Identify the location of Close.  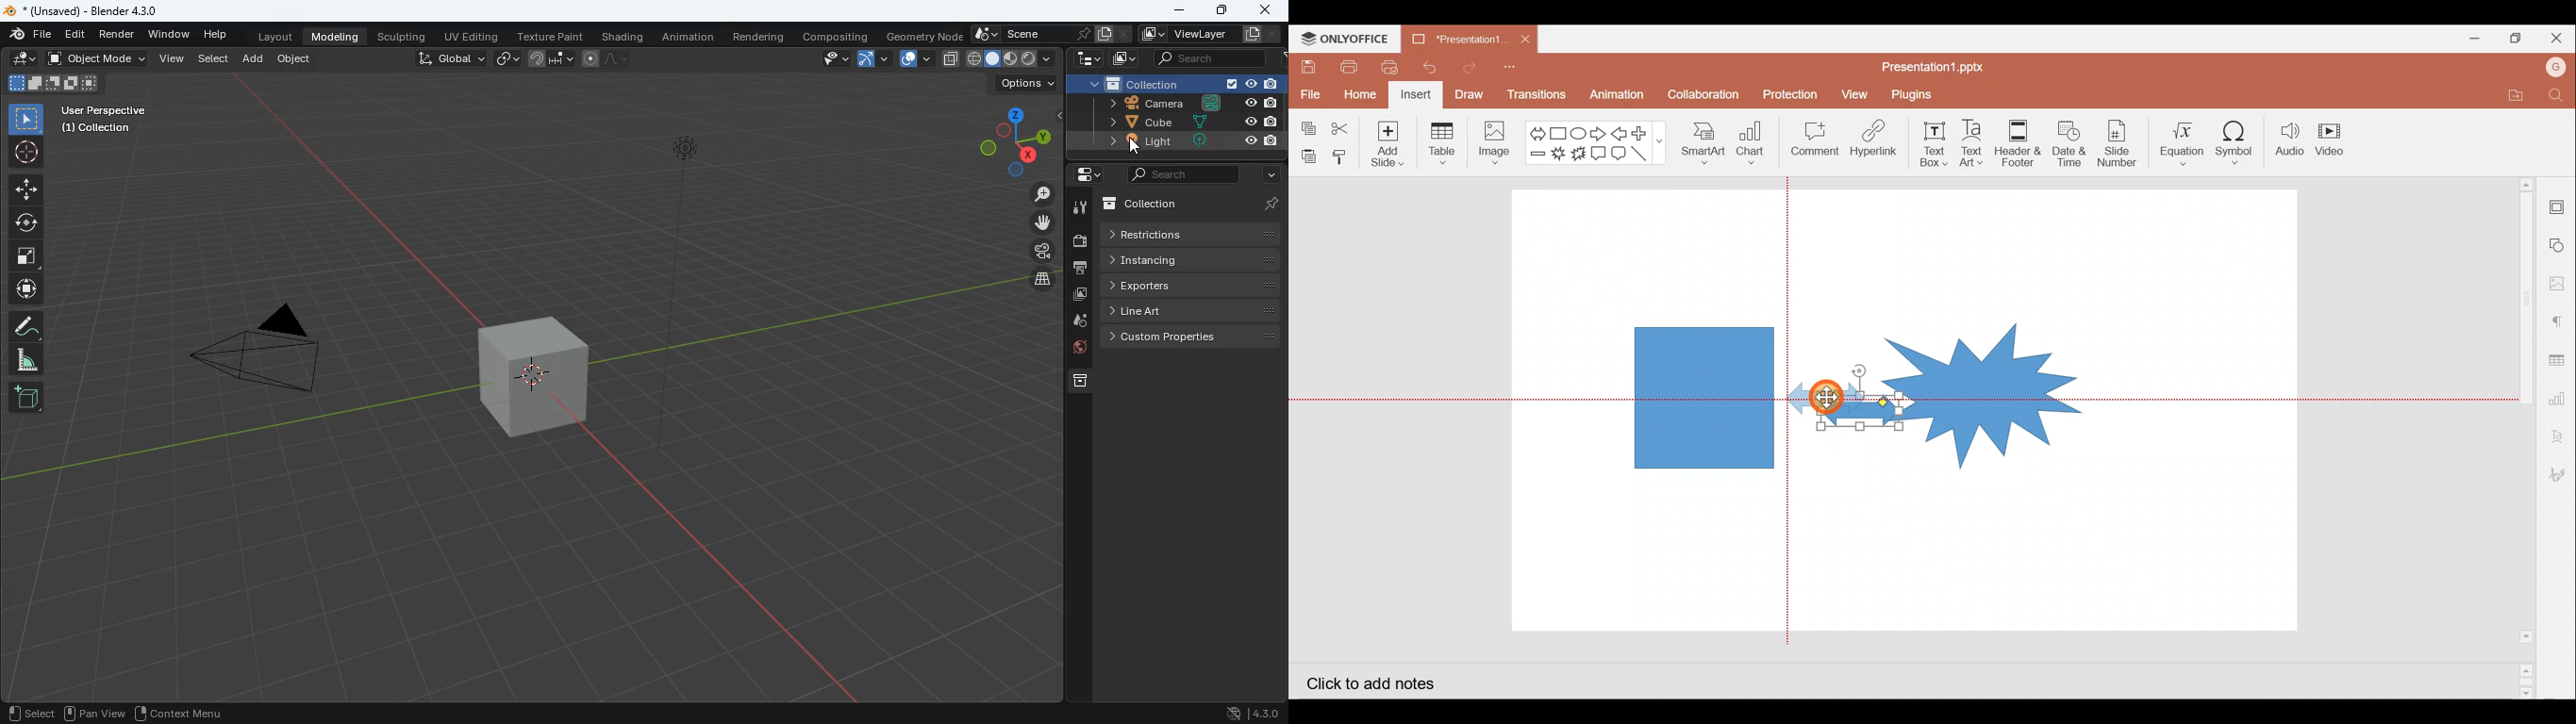
(2555, 37).